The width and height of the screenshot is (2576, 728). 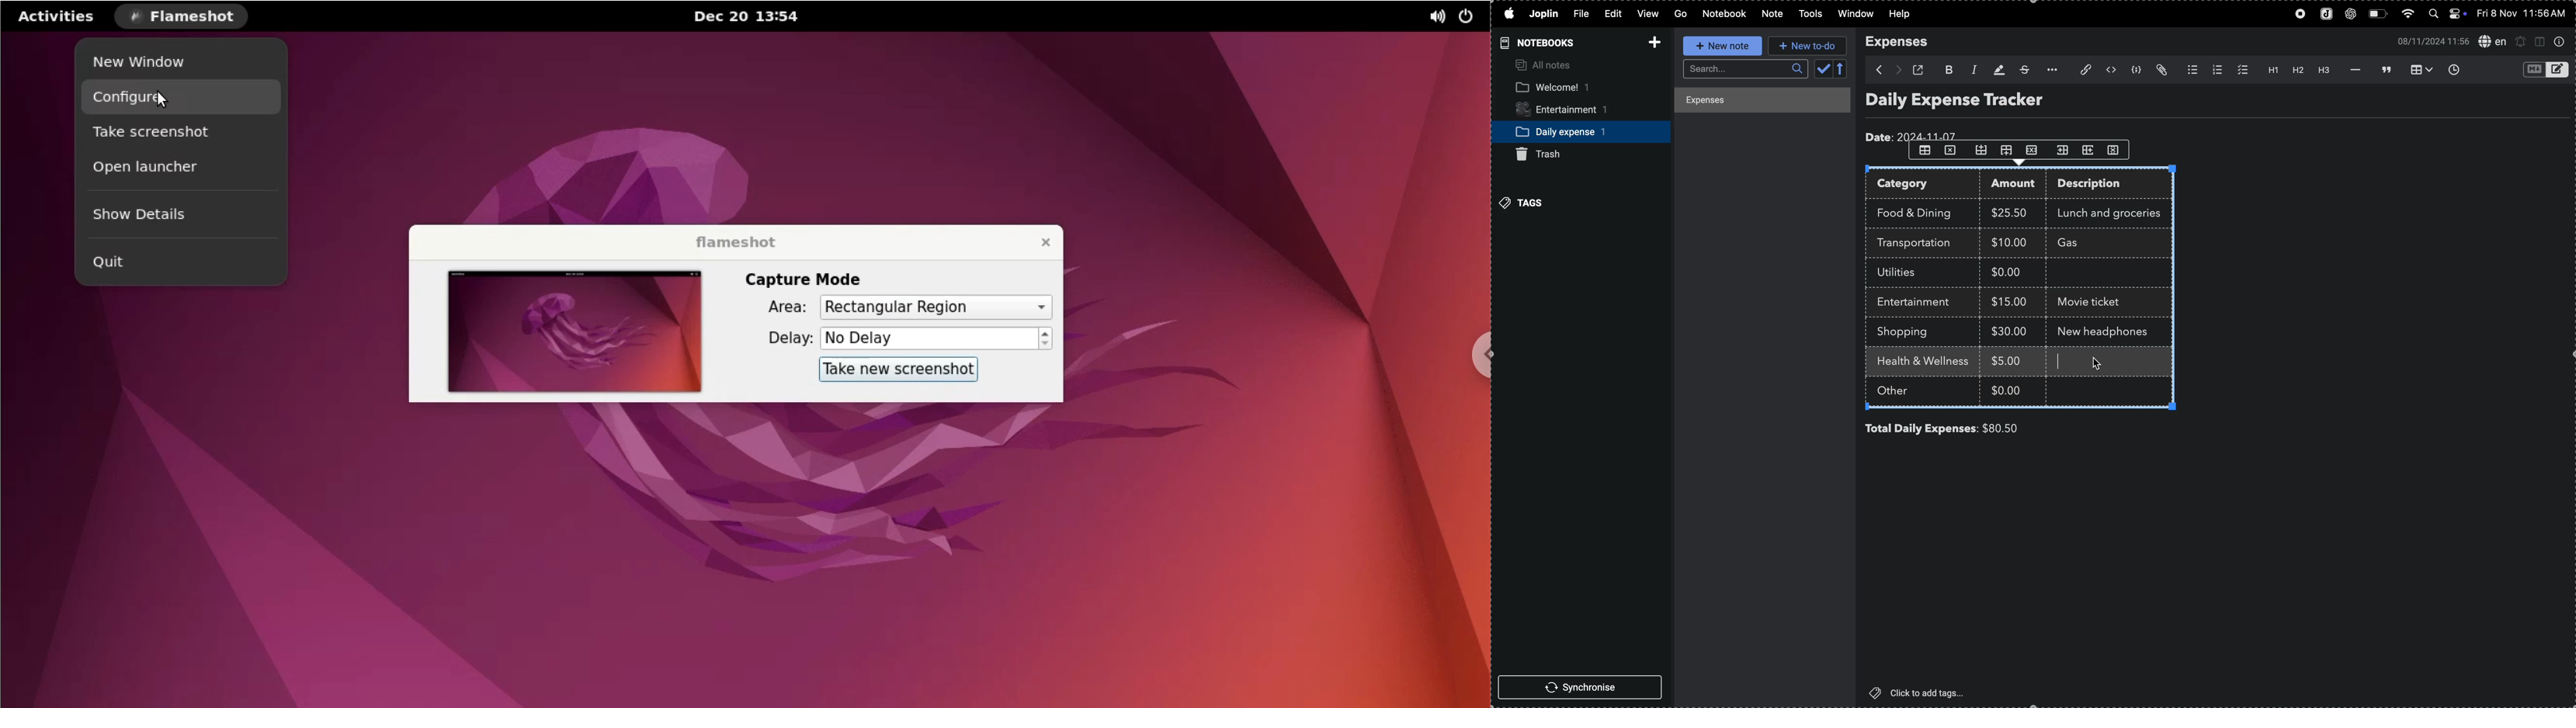 I want to click on options, so click(x=2049, y=70).